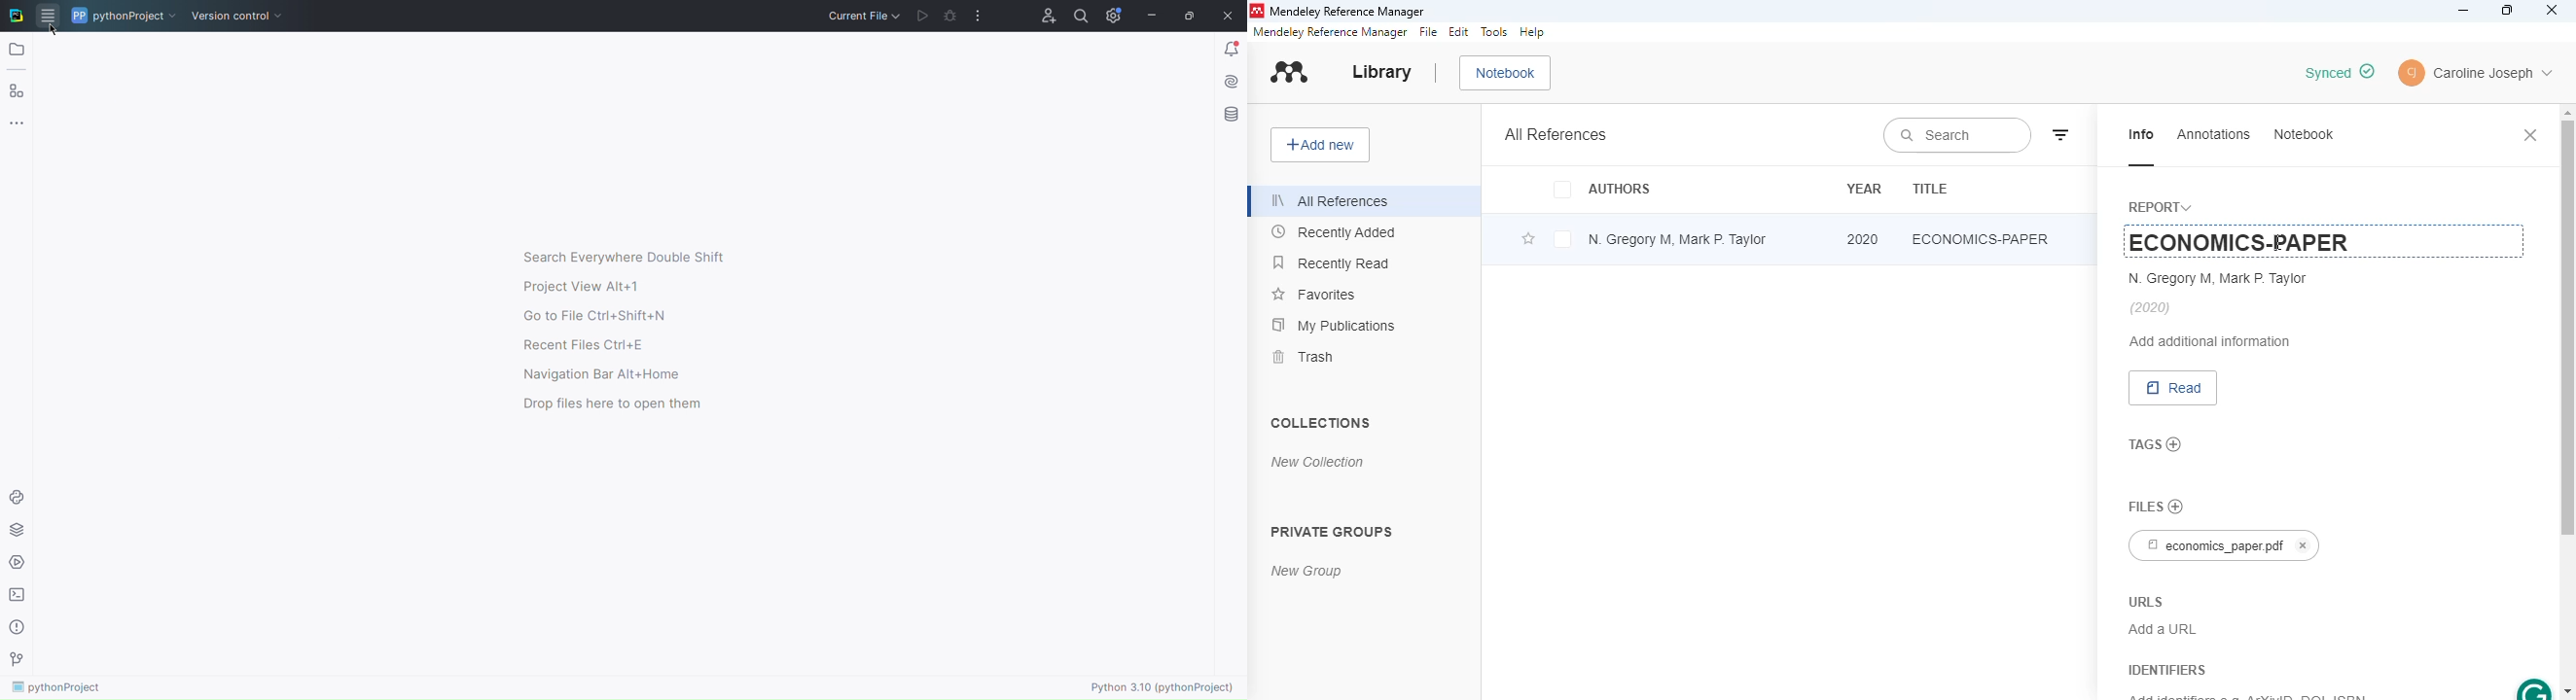 This screenshot has width=2576, height=700. What do you see at coordinates (2142, 136) in the screenshot?
I see `info` at bounding box center [2142, 136].